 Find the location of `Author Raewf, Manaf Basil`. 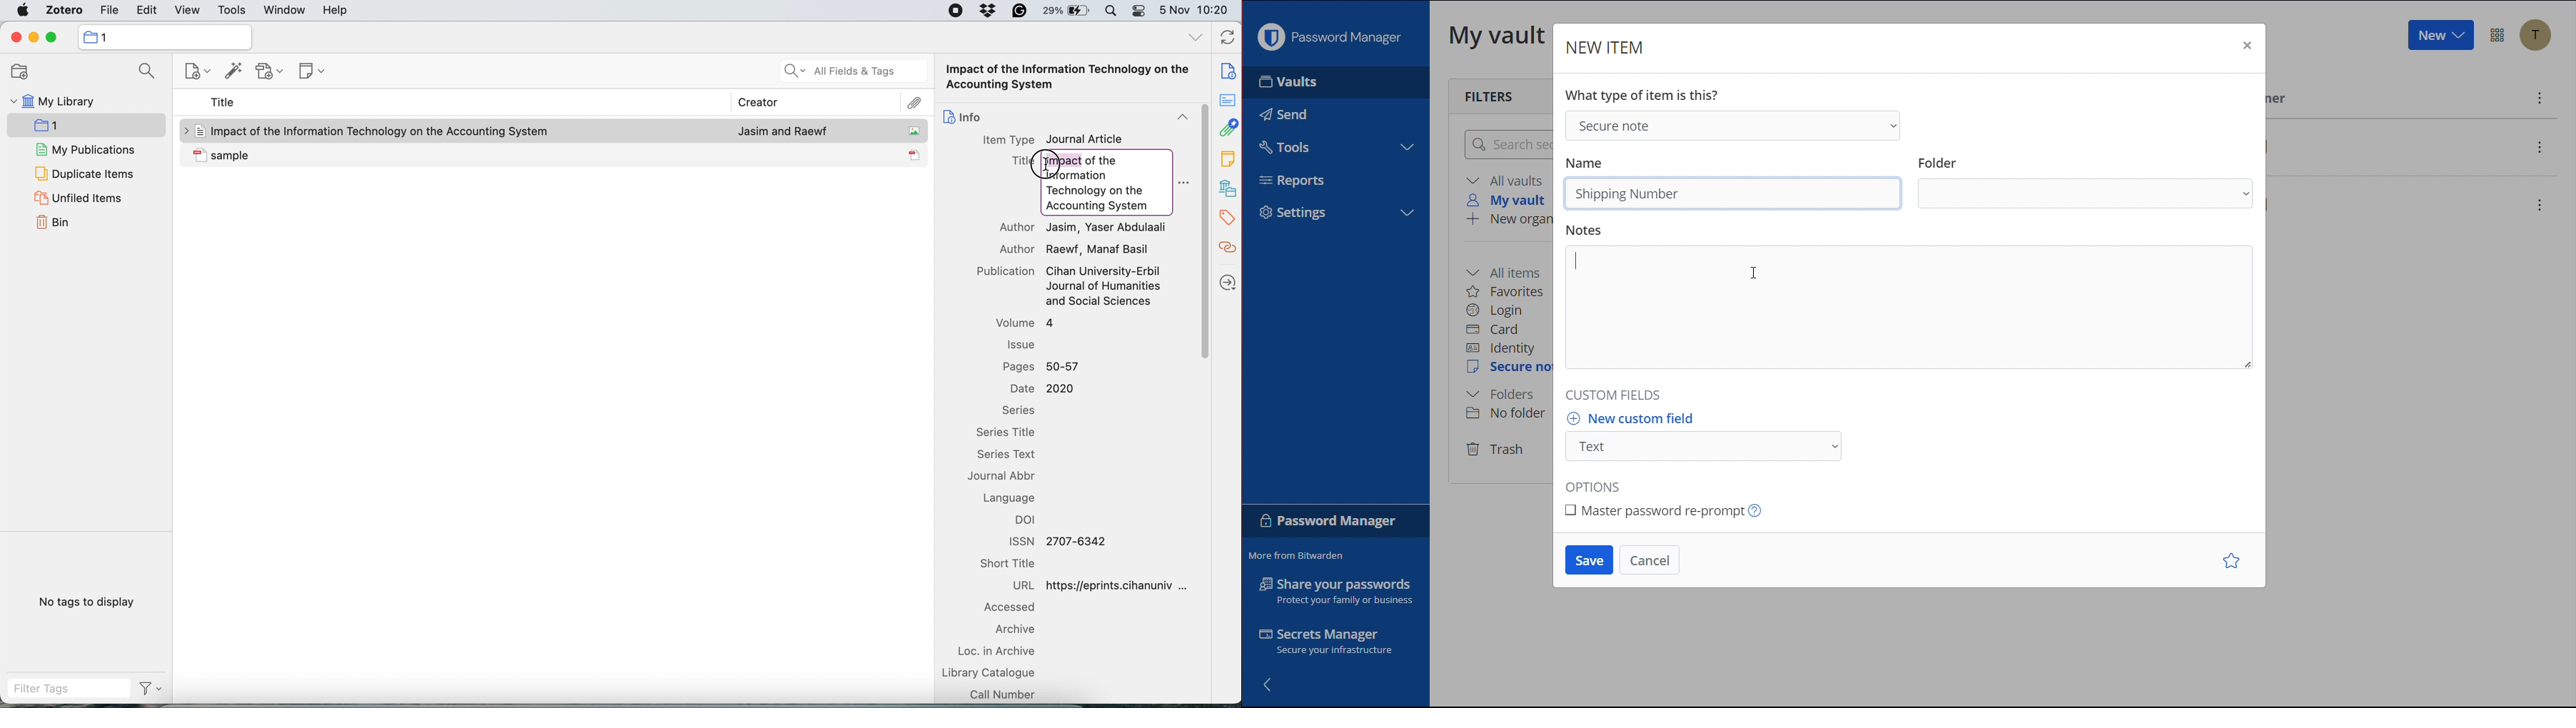

Author Raewf, Manaf Basil is located at coordinates (1075, 250).